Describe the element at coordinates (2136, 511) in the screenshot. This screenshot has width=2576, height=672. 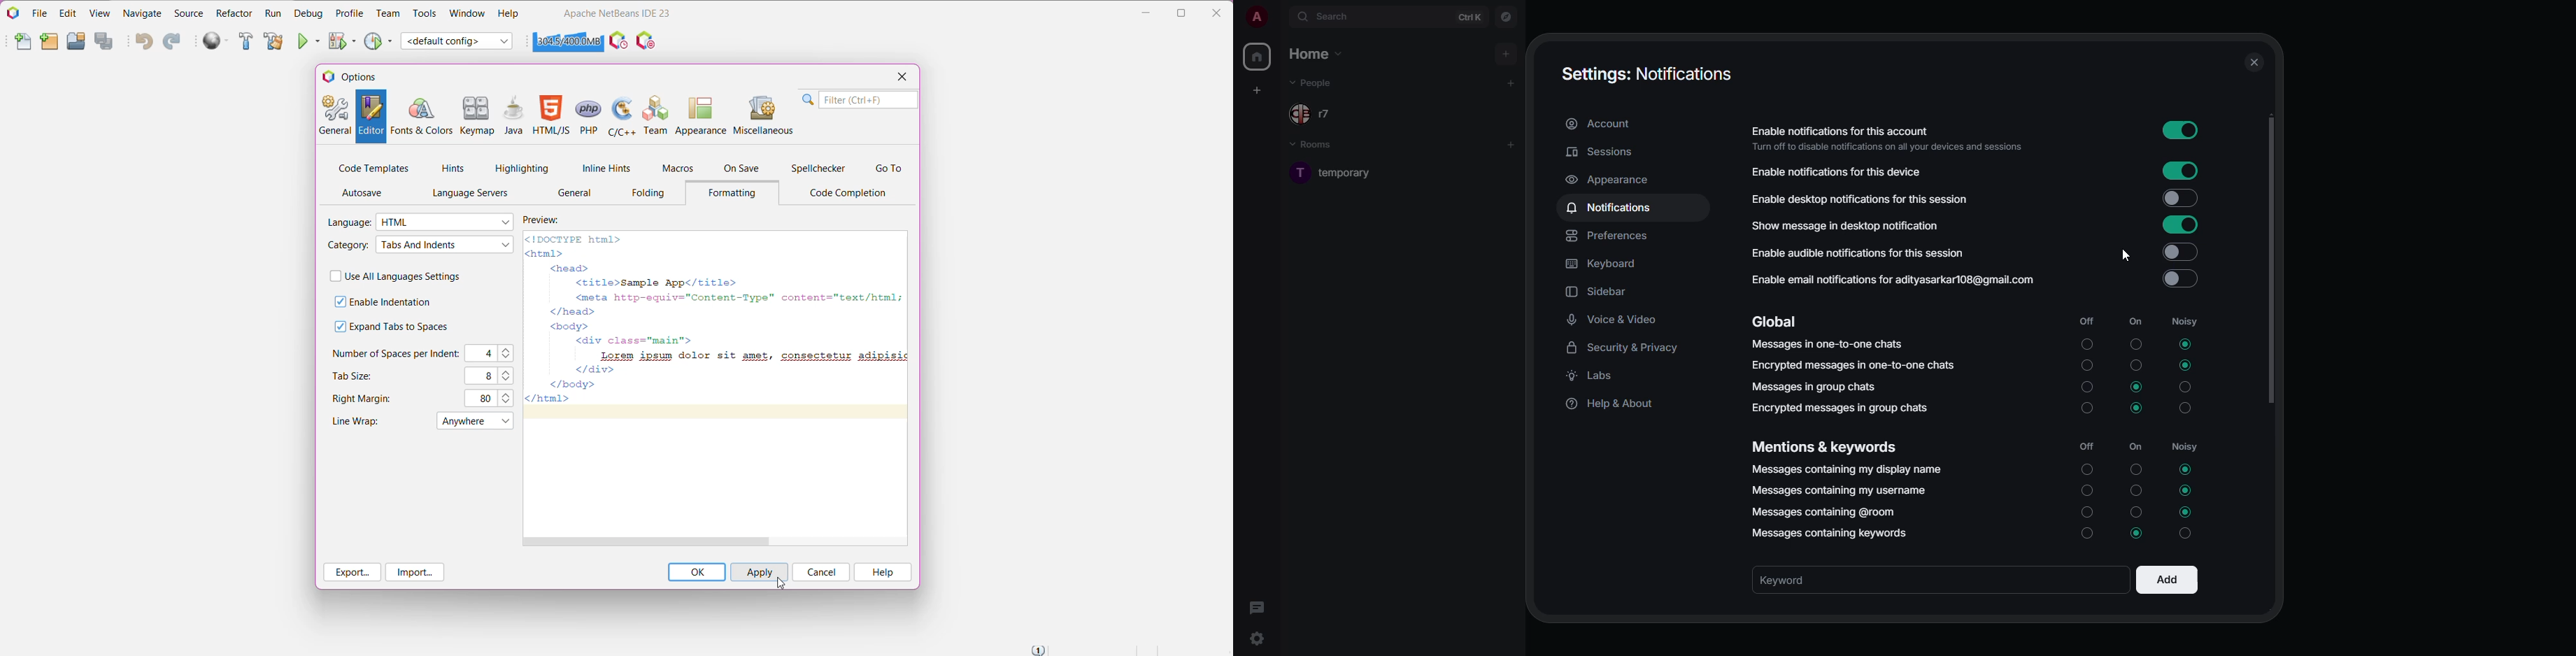
I see `On Unselected` at that location.